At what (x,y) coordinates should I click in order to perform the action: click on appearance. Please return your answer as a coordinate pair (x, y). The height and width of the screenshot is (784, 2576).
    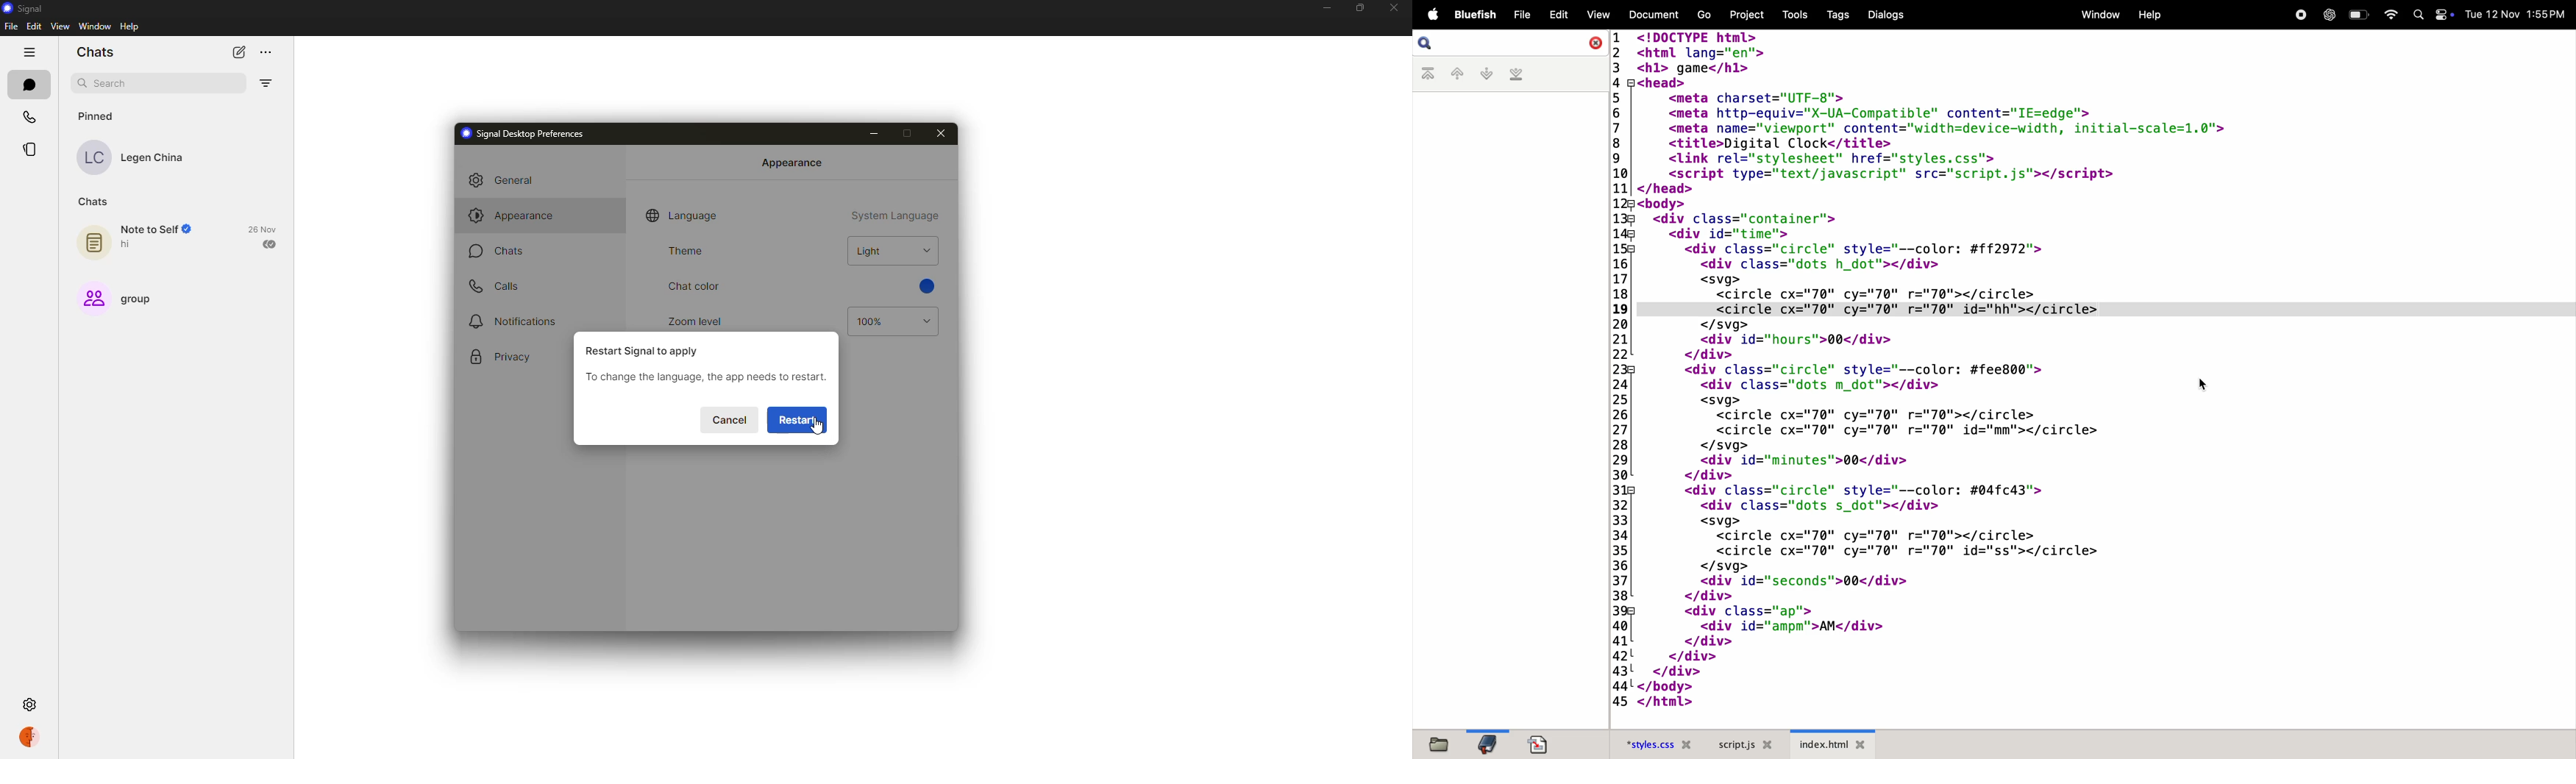
    Looking at the image, I should click on (512, 215).